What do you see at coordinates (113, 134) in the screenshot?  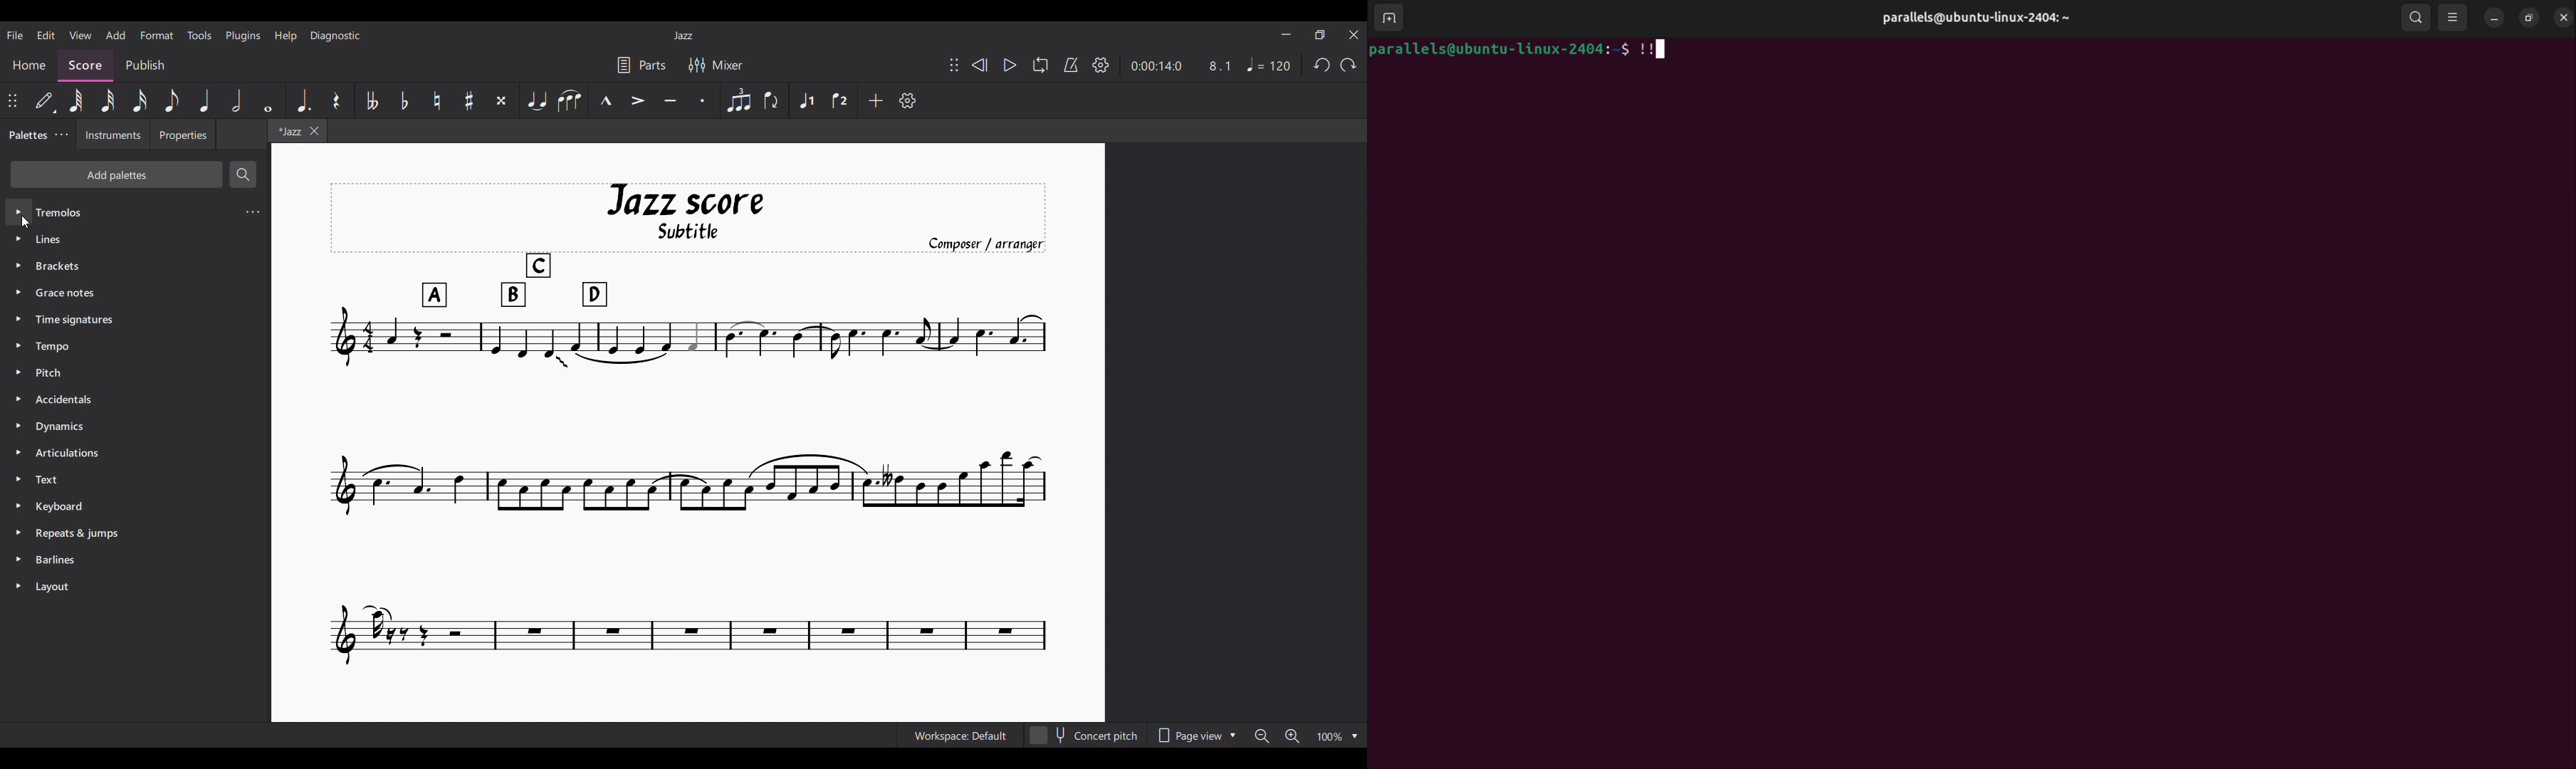 I see `Instruments` at bounding box center [113, 134].